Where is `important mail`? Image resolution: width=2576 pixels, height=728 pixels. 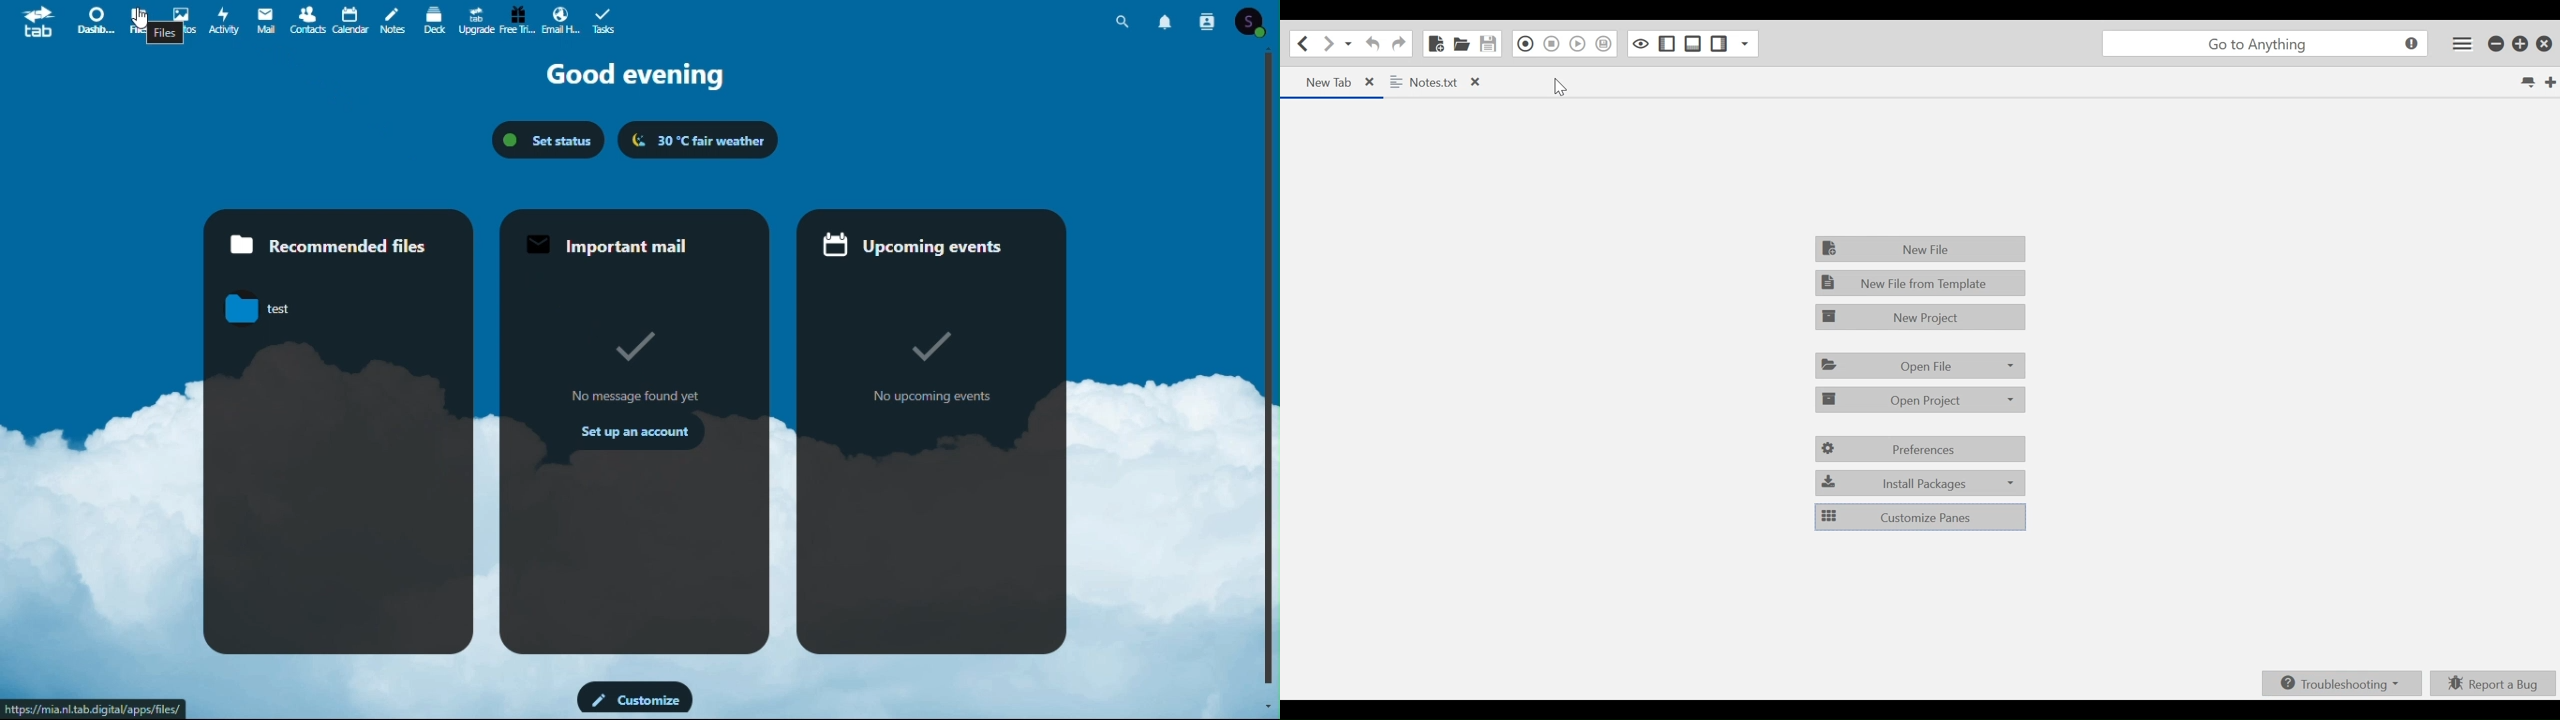 important mail is located at coordinates (634, 433).